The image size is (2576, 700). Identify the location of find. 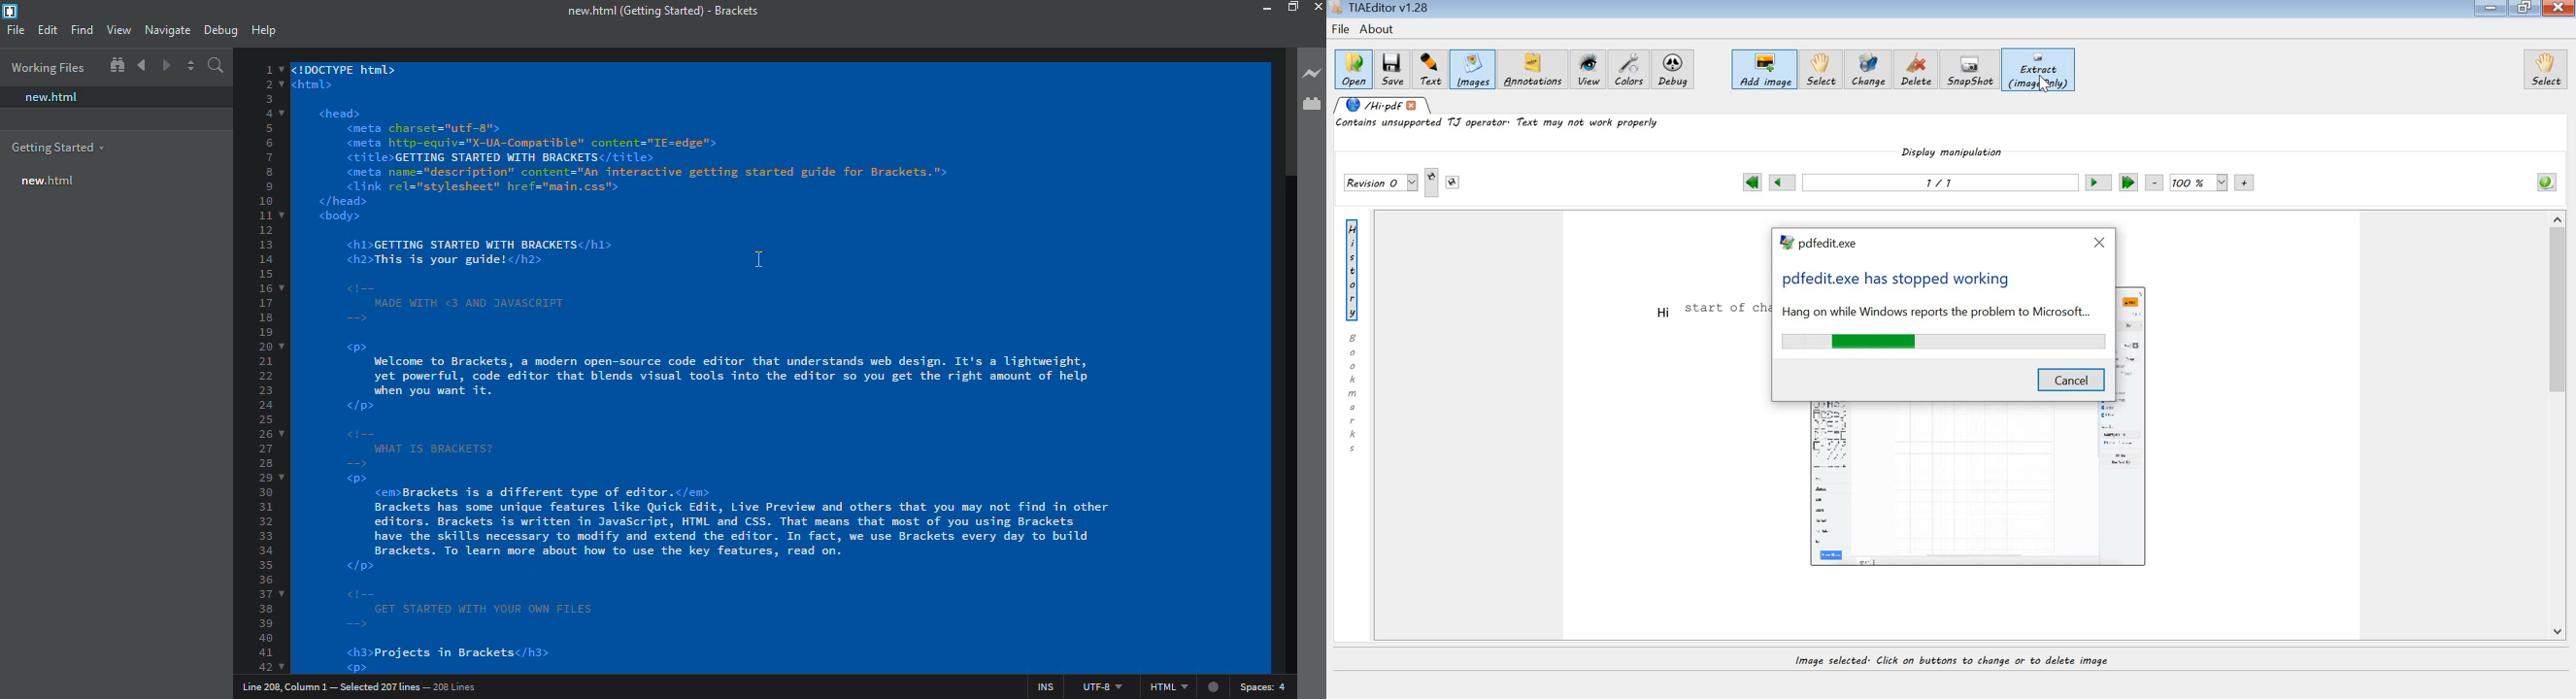
(84, 30).